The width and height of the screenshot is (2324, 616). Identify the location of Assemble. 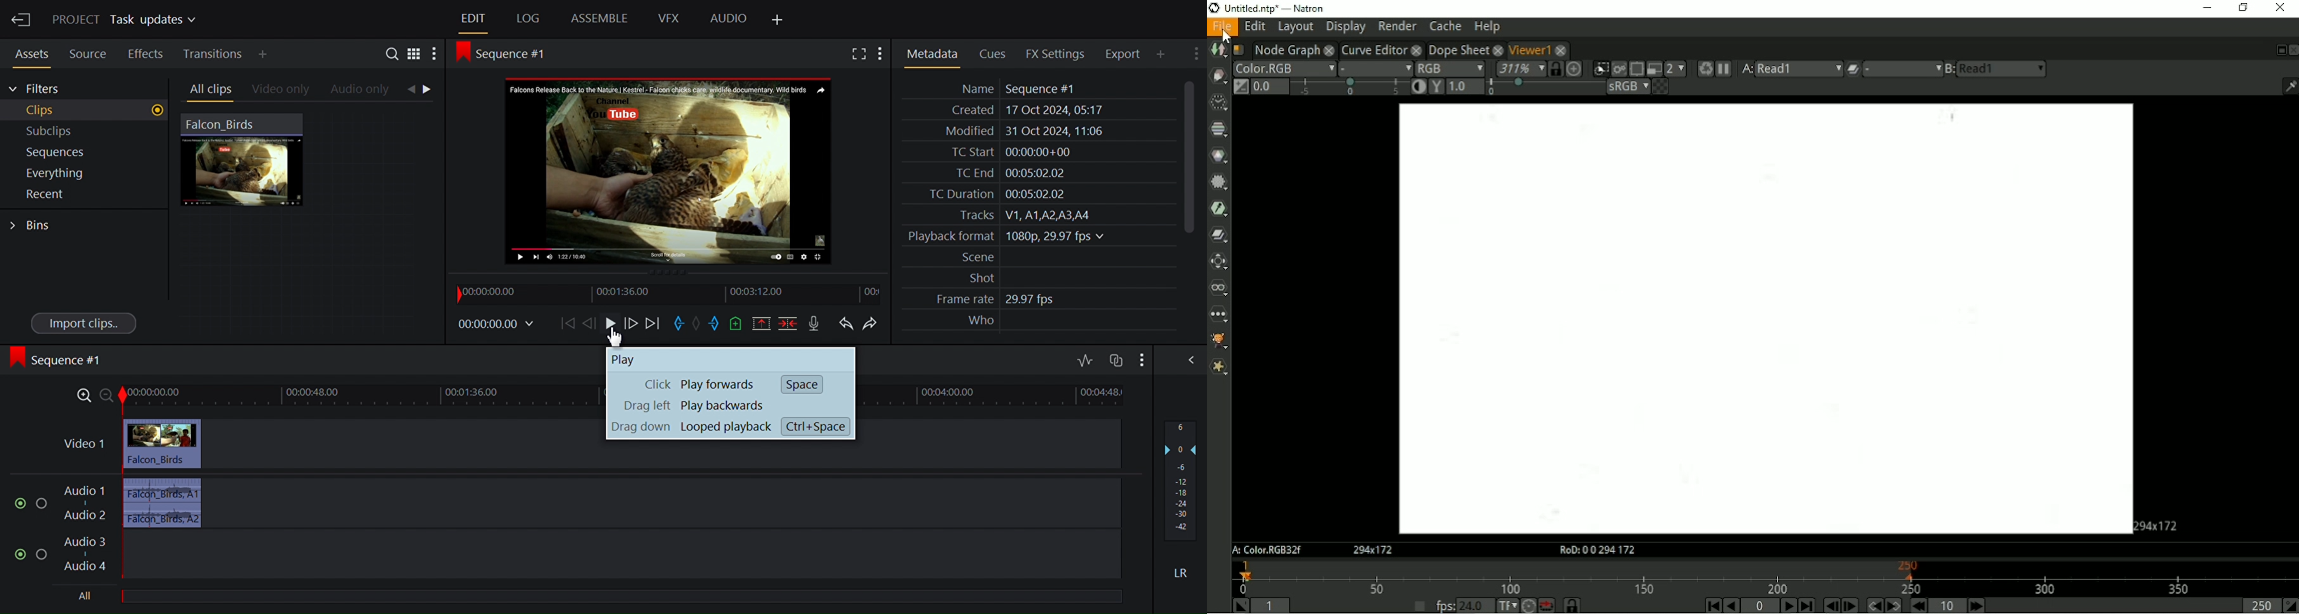
(599, 19).